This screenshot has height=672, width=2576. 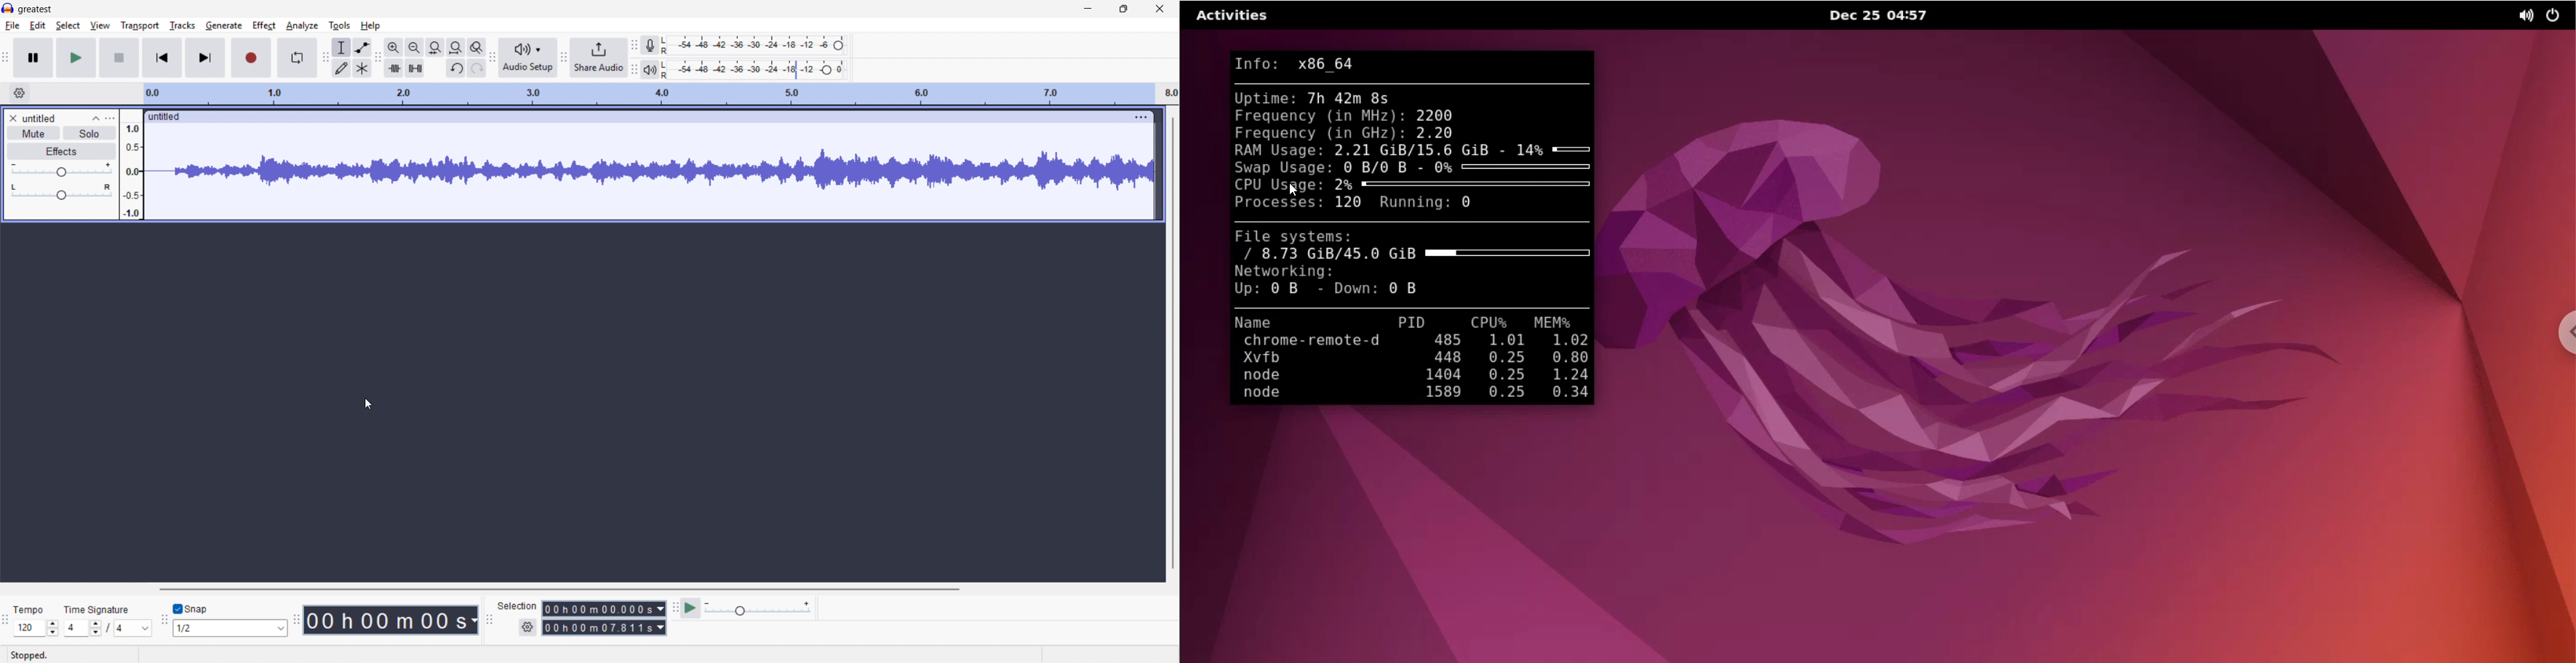 What do you see at coordinates (691, 608) in the screenshot?
I see `play at speed` at bounding box center [691, 608].